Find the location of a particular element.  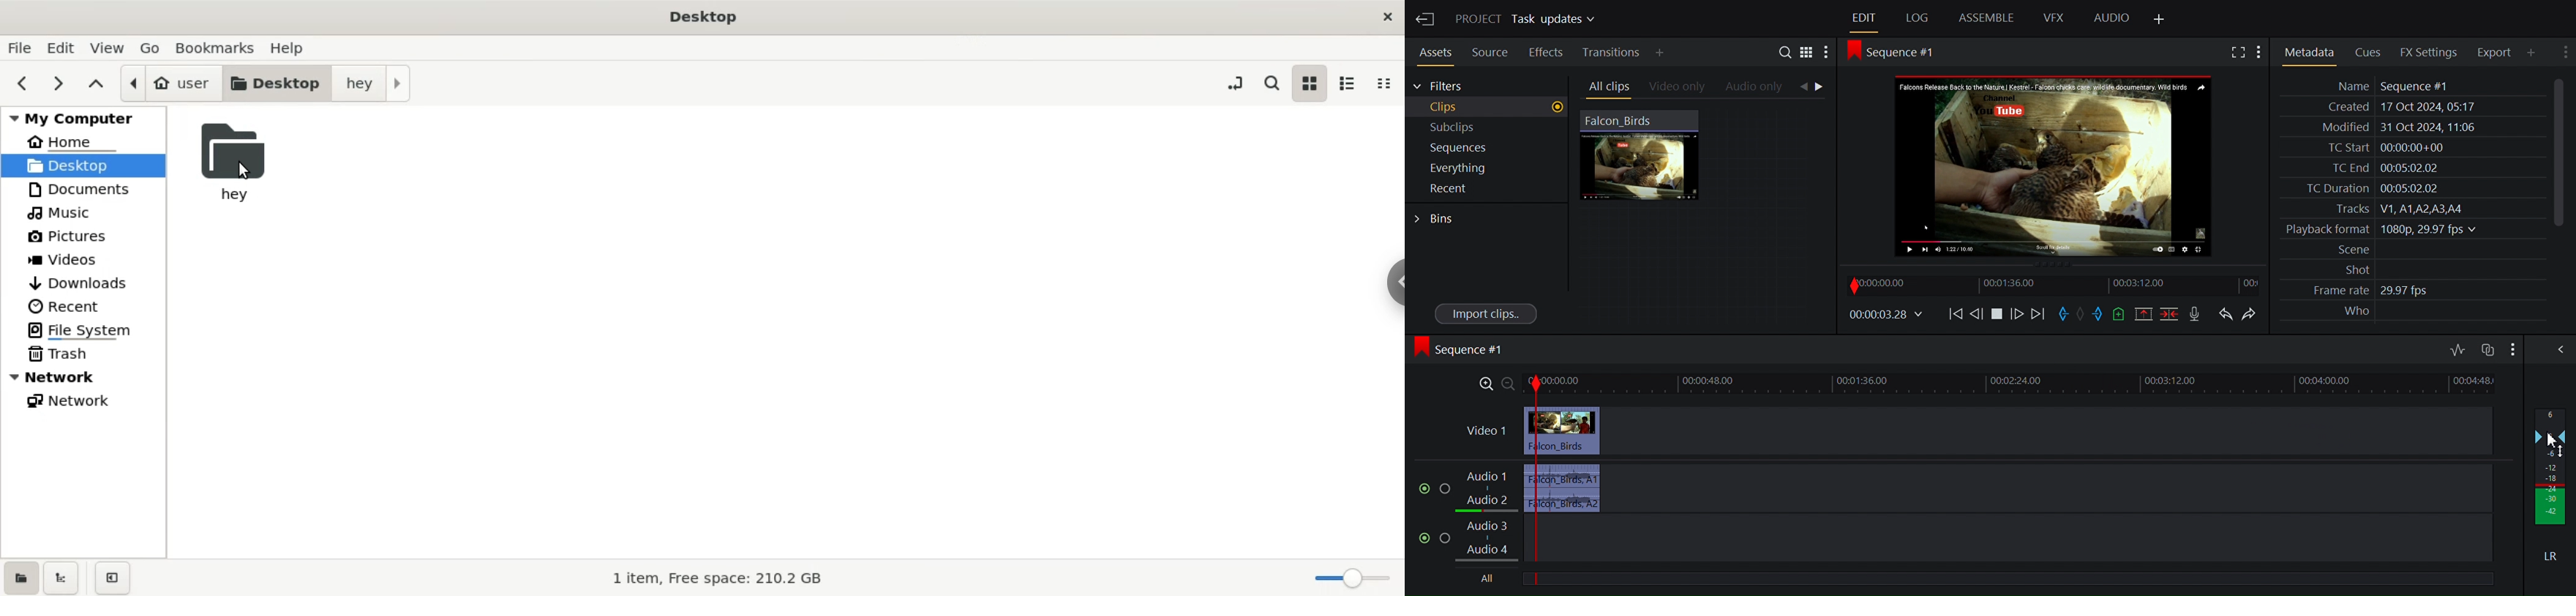

Bins is located at coordinates (1440, 217).